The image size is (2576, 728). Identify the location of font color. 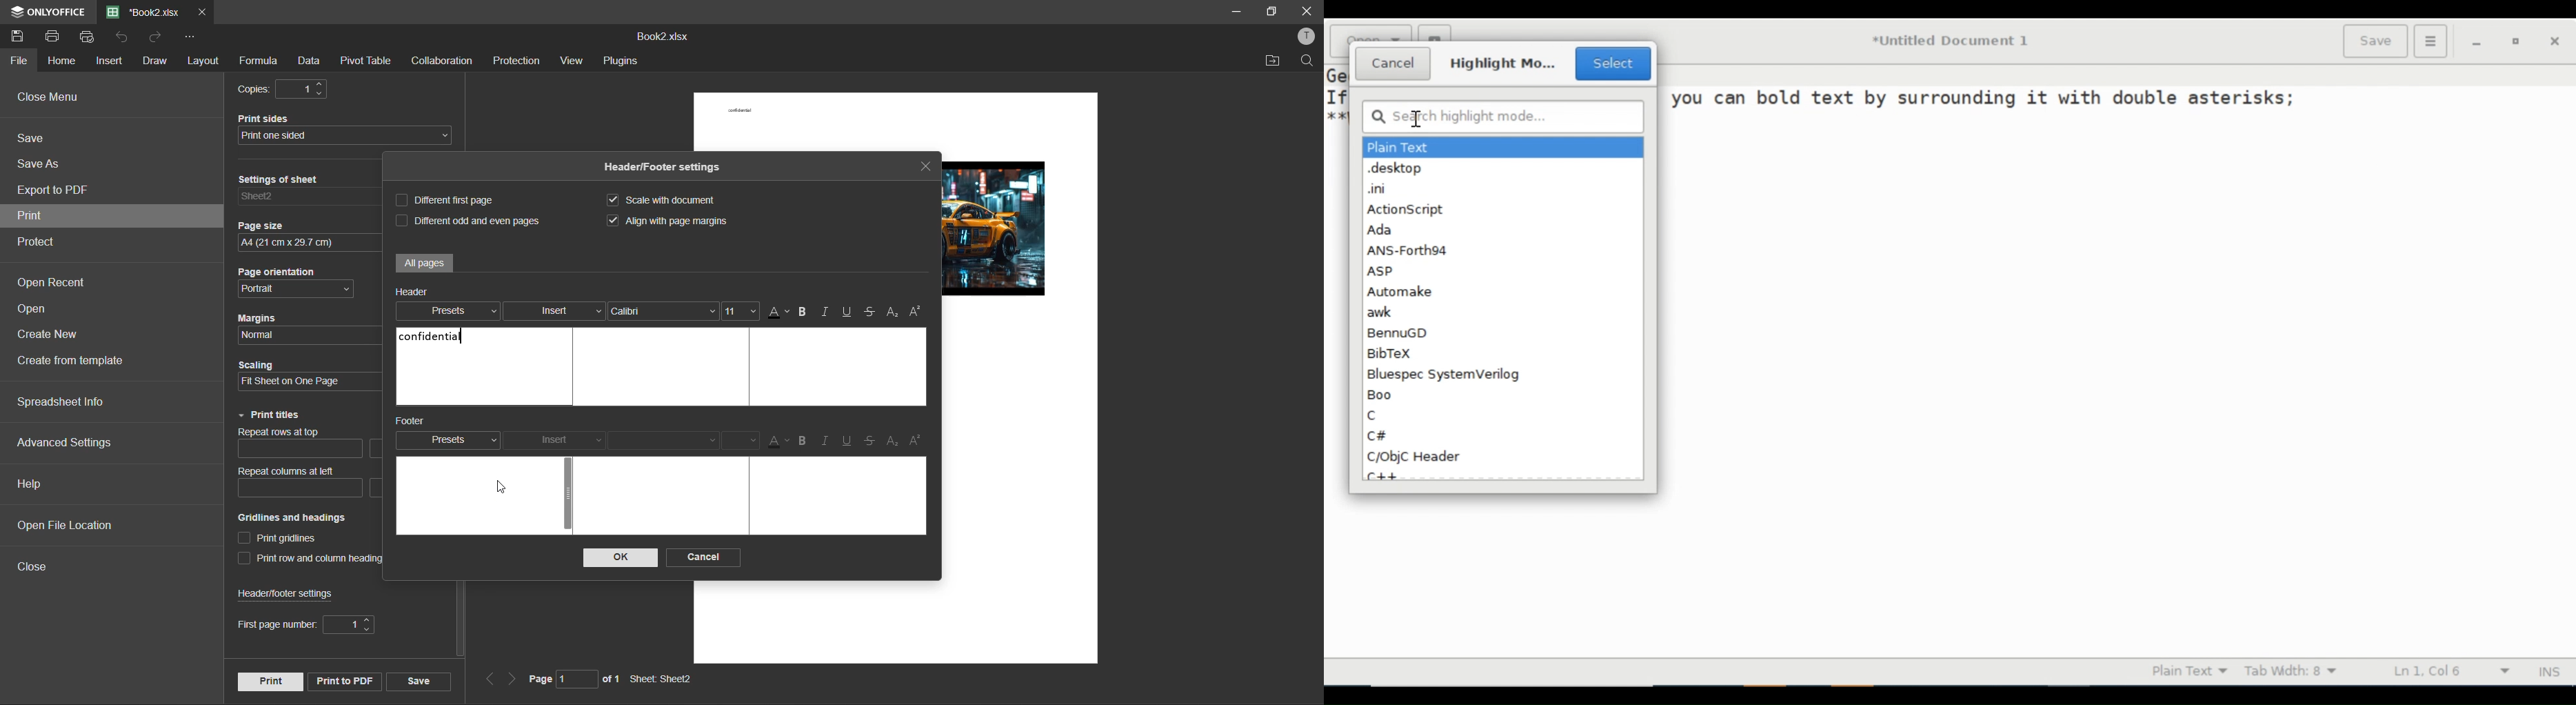
(780, 441).